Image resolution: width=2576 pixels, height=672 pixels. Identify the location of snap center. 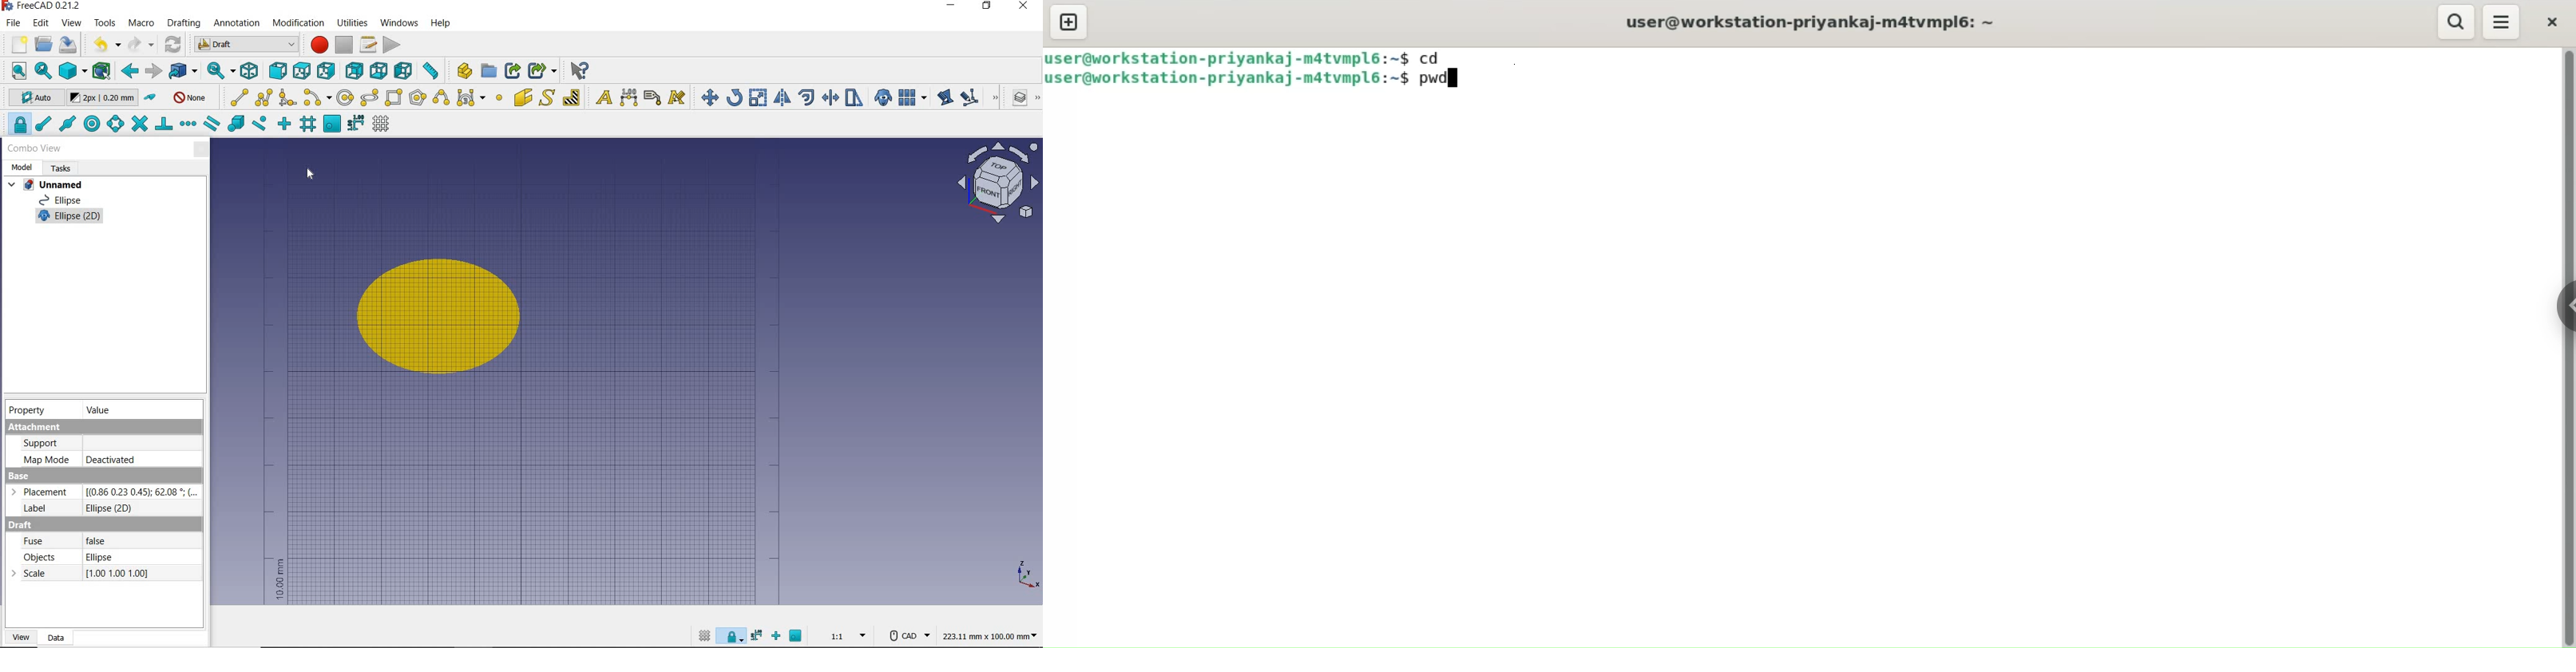
(93, 124).